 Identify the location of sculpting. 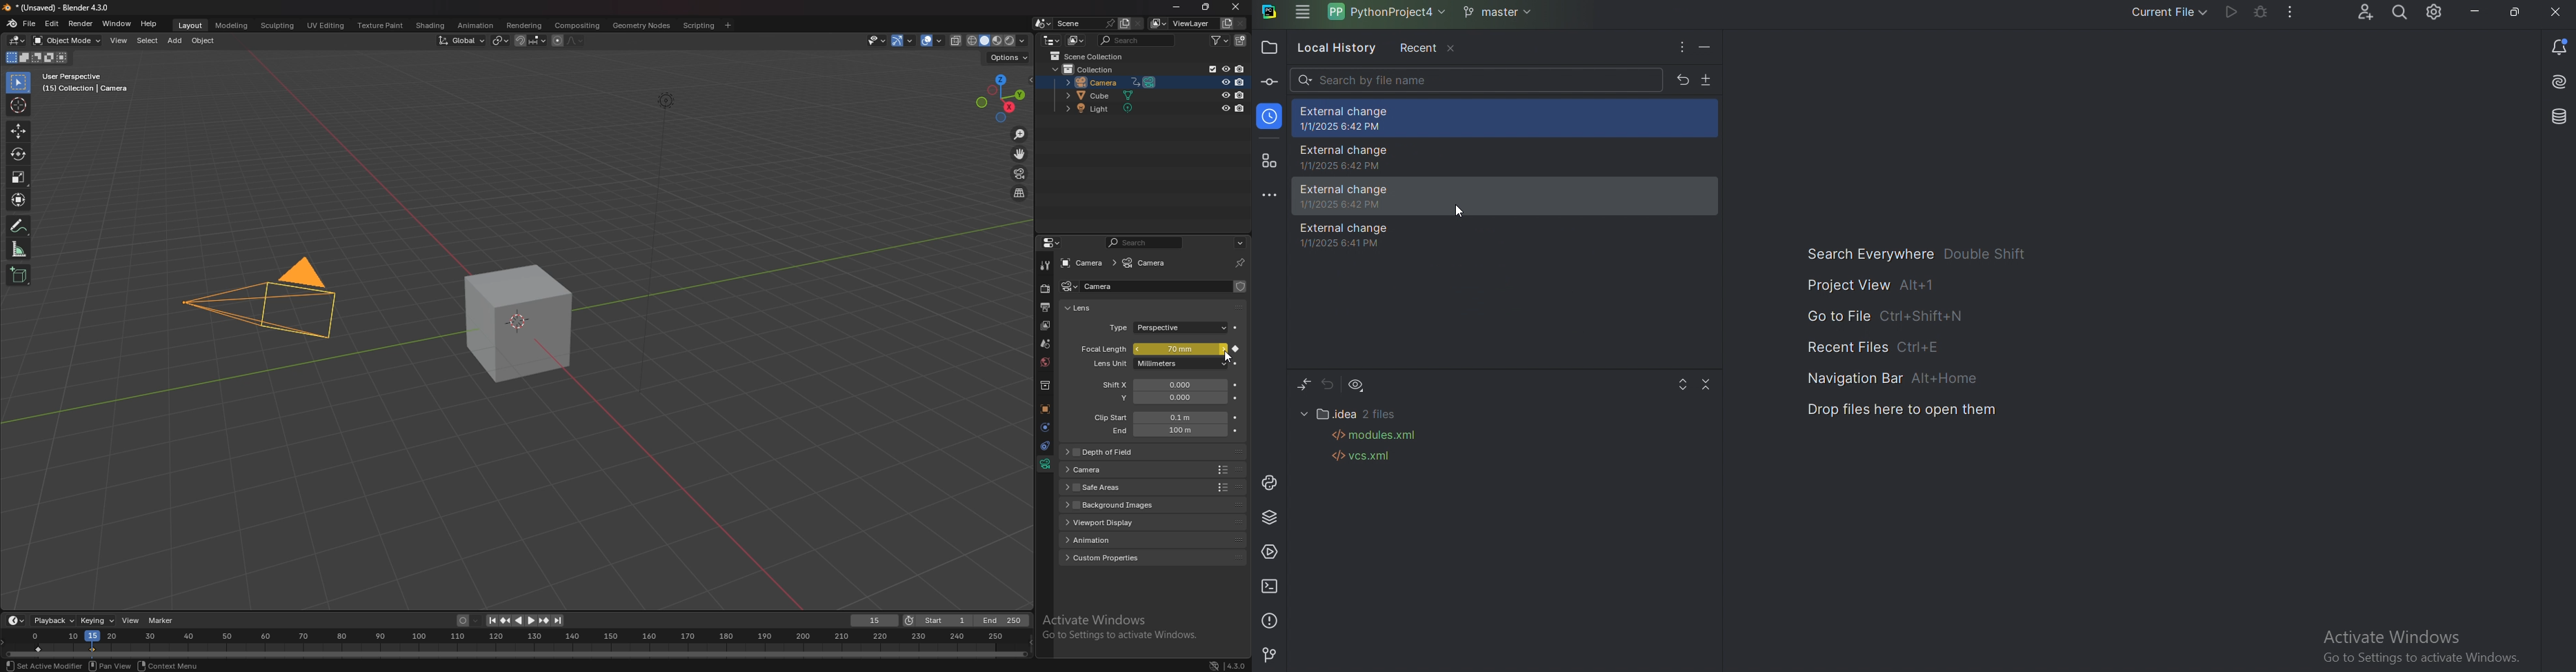
(277, 26).